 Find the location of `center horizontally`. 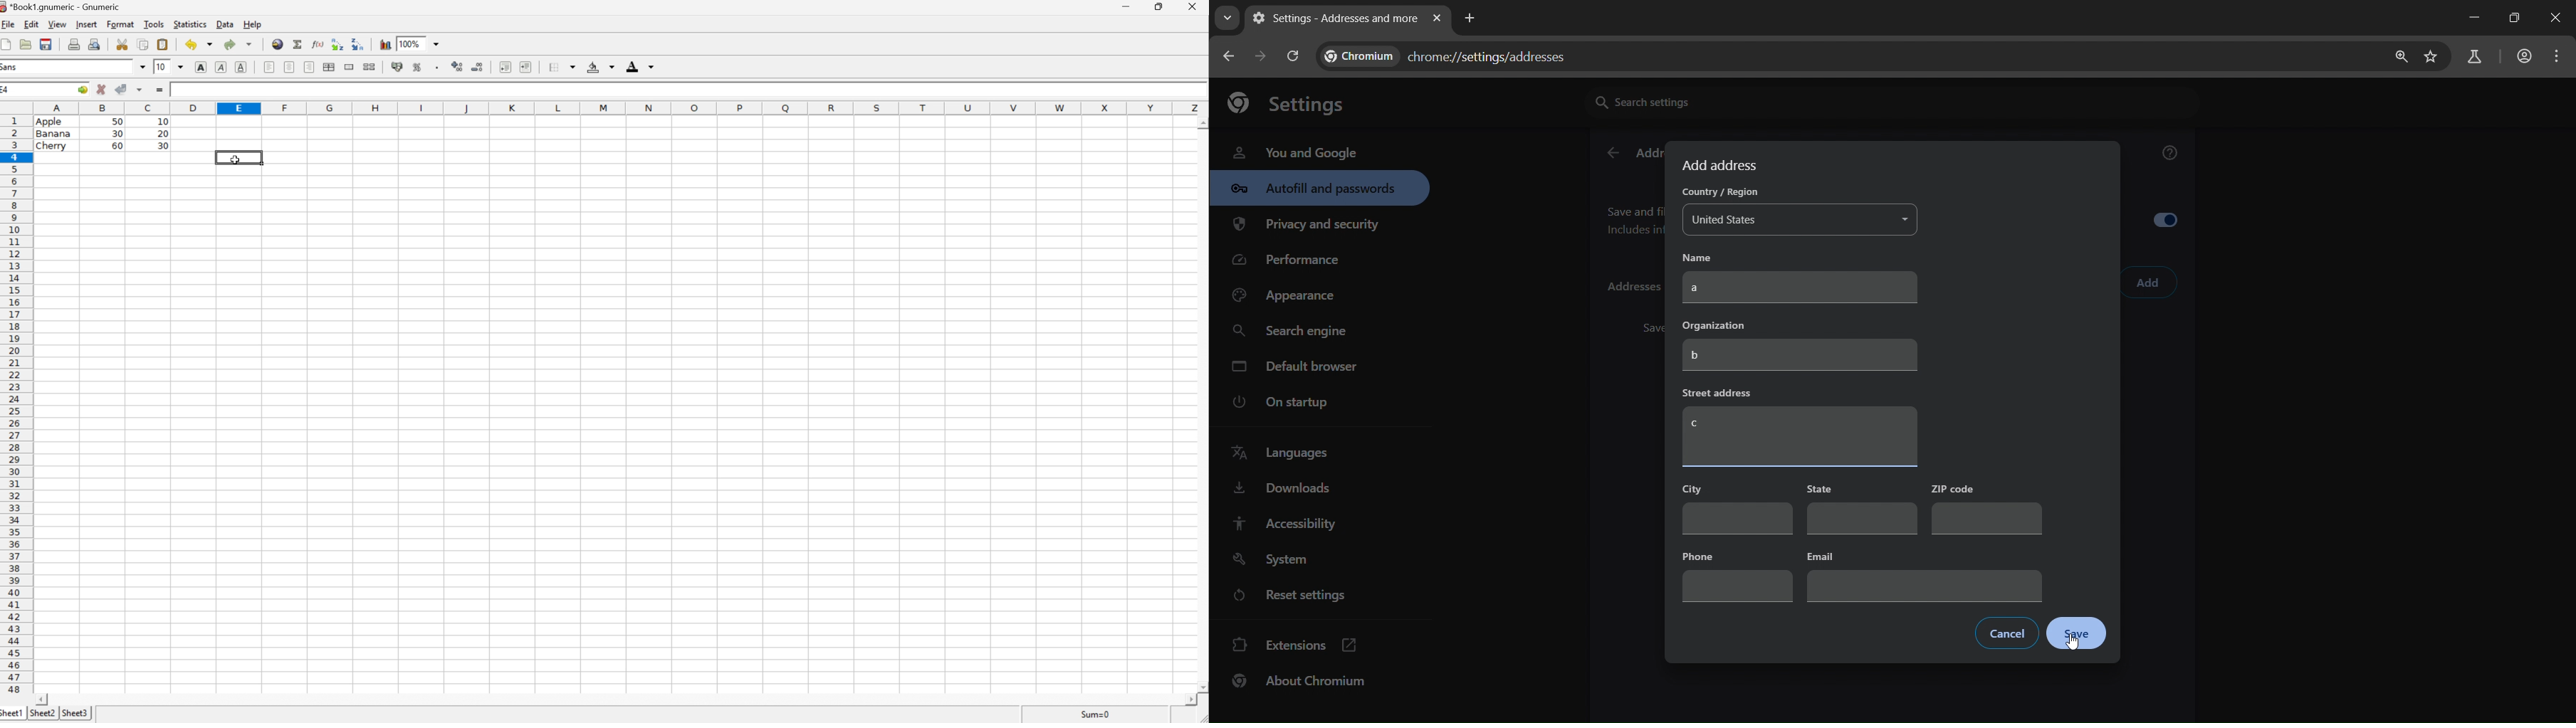

center horizontally is located at coordinates (290, 66).